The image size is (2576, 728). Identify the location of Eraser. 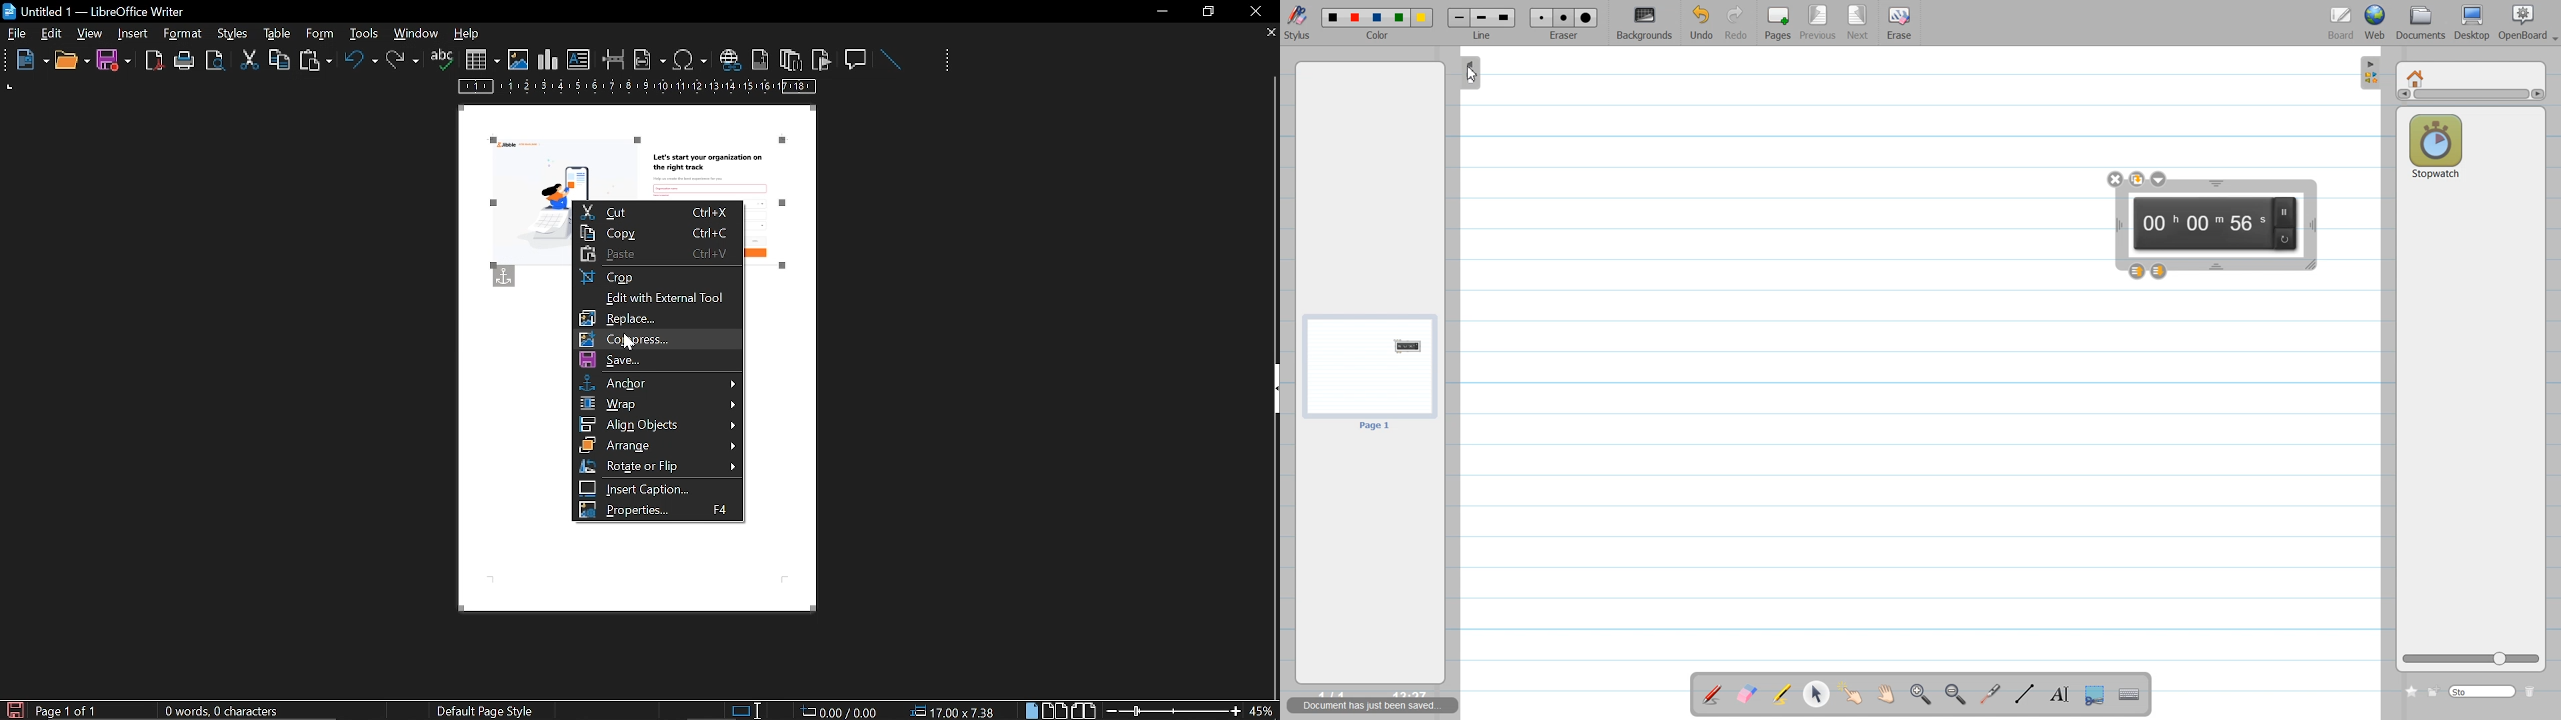
(1565, 23).